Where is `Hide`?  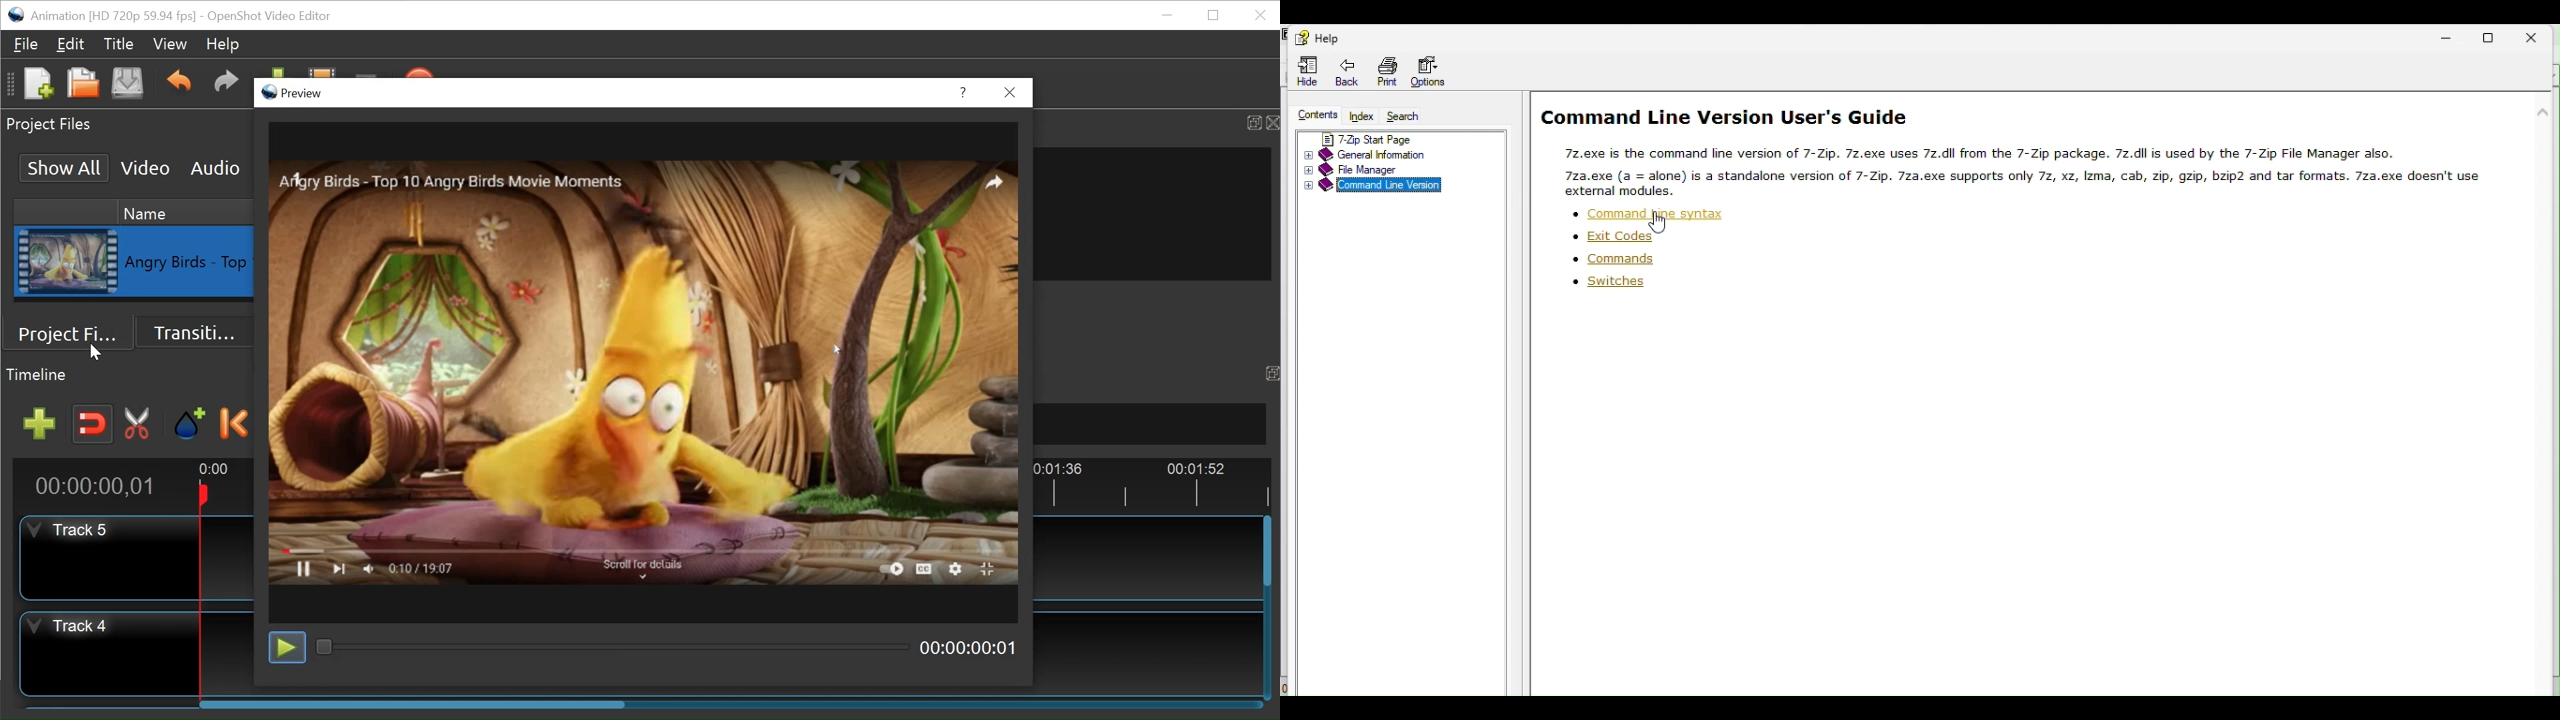 Hide is located at coordinates (1310, 70).